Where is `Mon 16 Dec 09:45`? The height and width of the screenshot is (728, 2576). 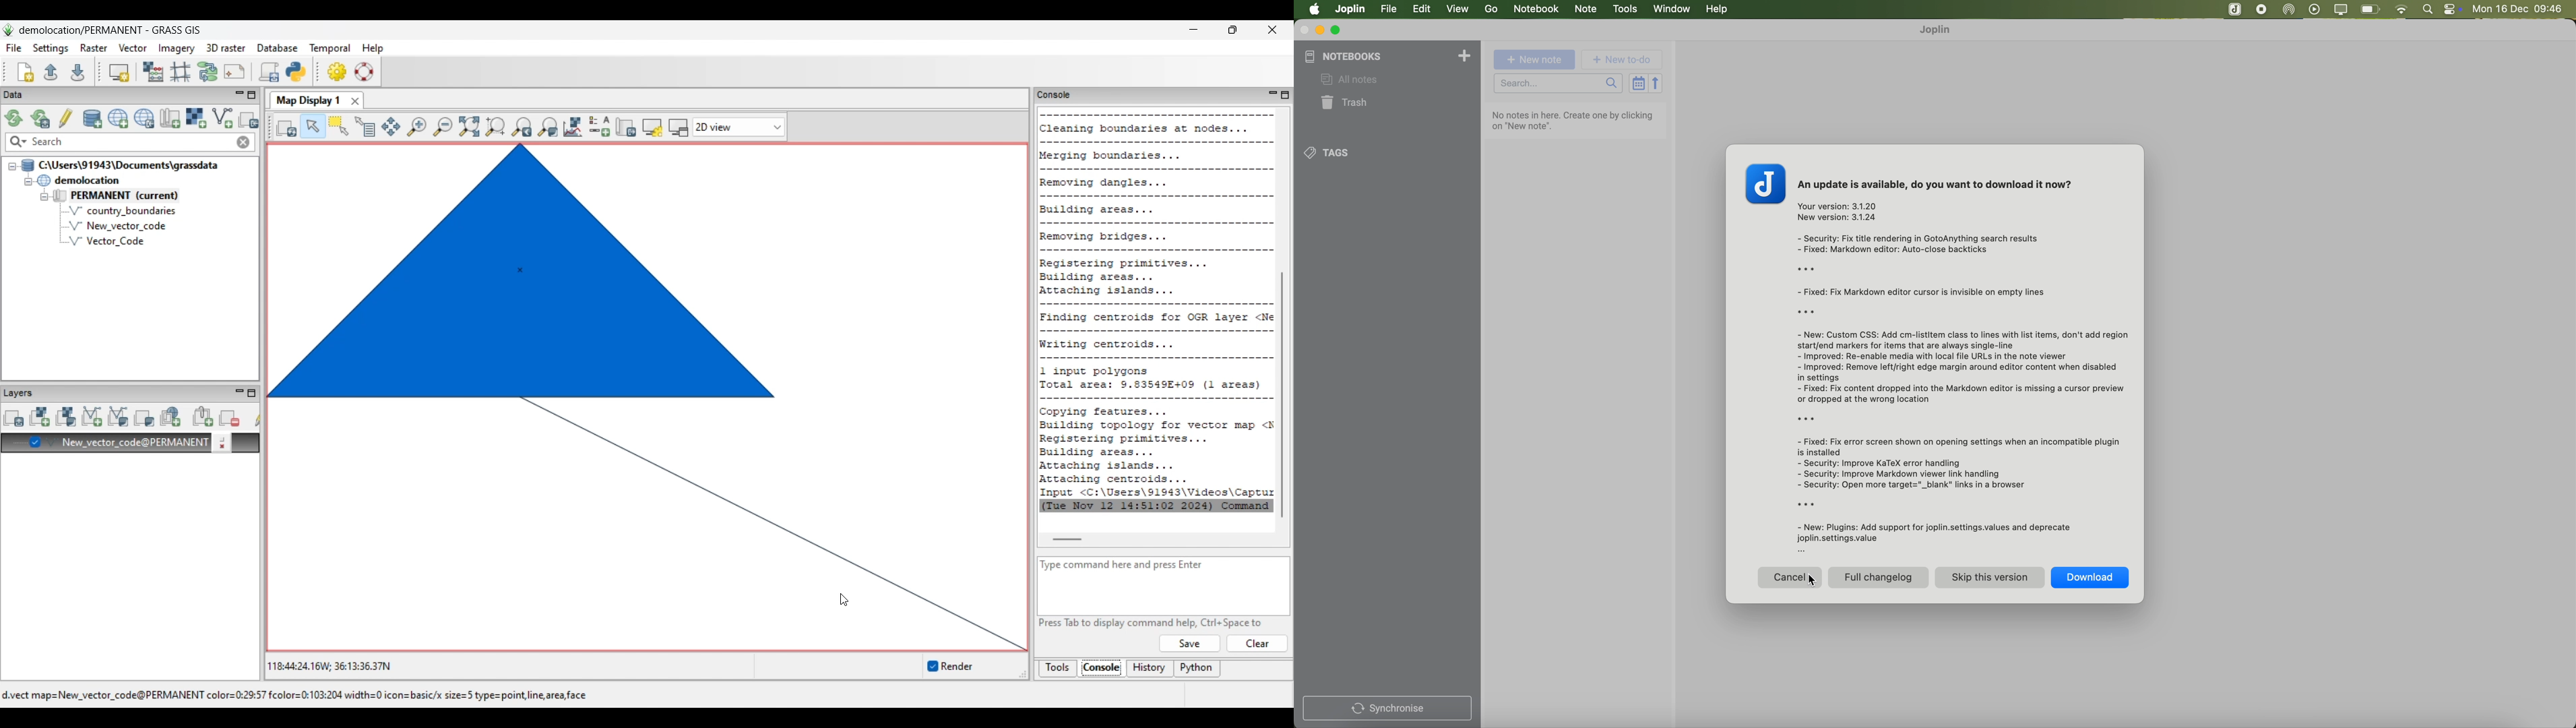
Mon 16 Dec 09:45 is located at coordinates (2520, 10).